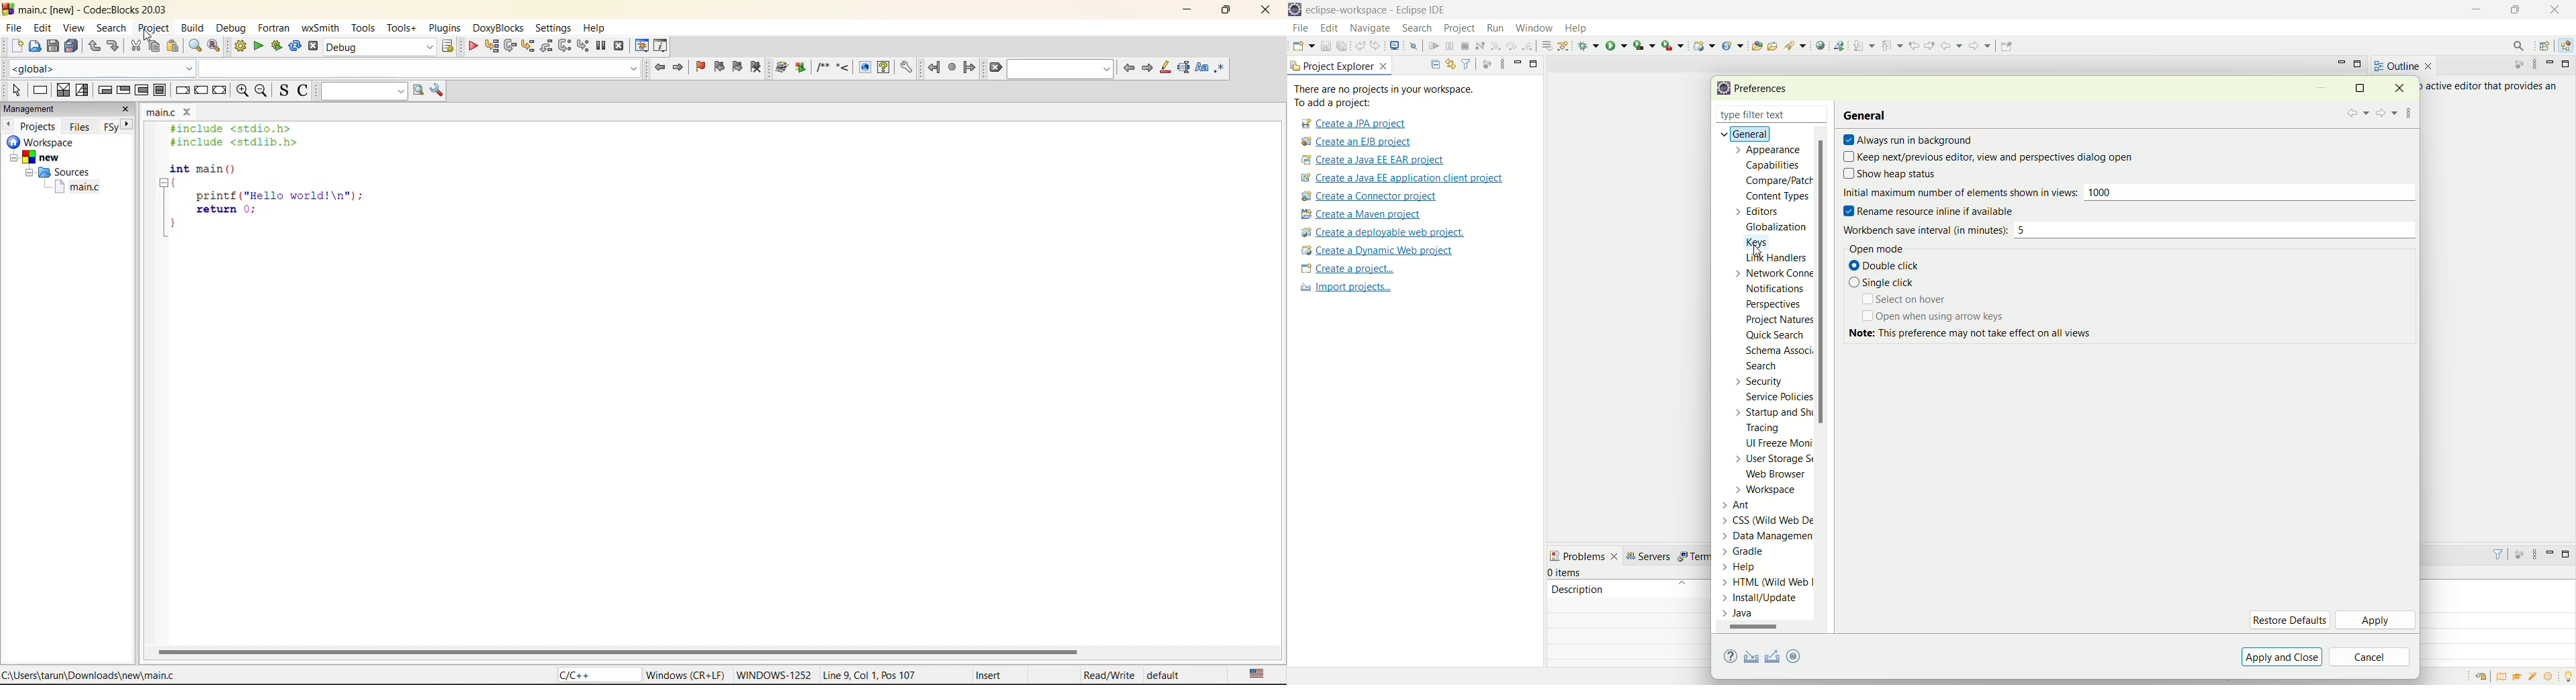 The width and height of the screenshot is (2576, 700). What do you see at coordinates (1342, 46) in the screenshot?
I see `save all` at bounding box center [1342, 46].